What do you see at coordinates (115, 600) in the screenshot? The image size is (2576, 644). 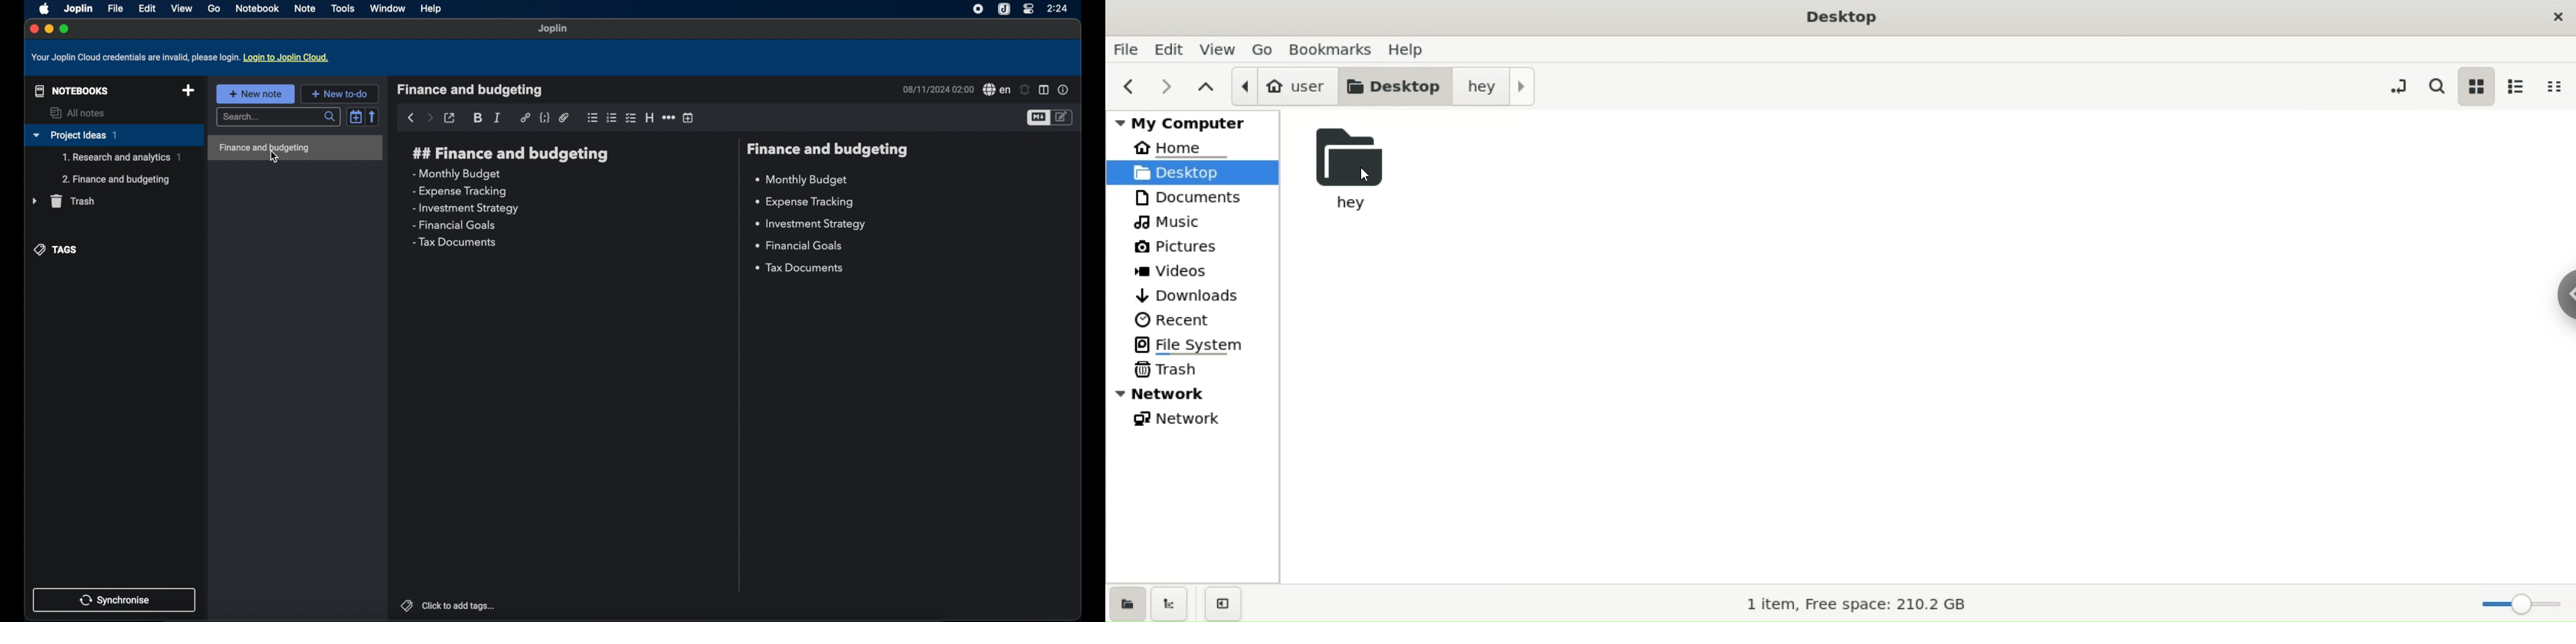 I see `synchronise` at bounding box center [115, 600].